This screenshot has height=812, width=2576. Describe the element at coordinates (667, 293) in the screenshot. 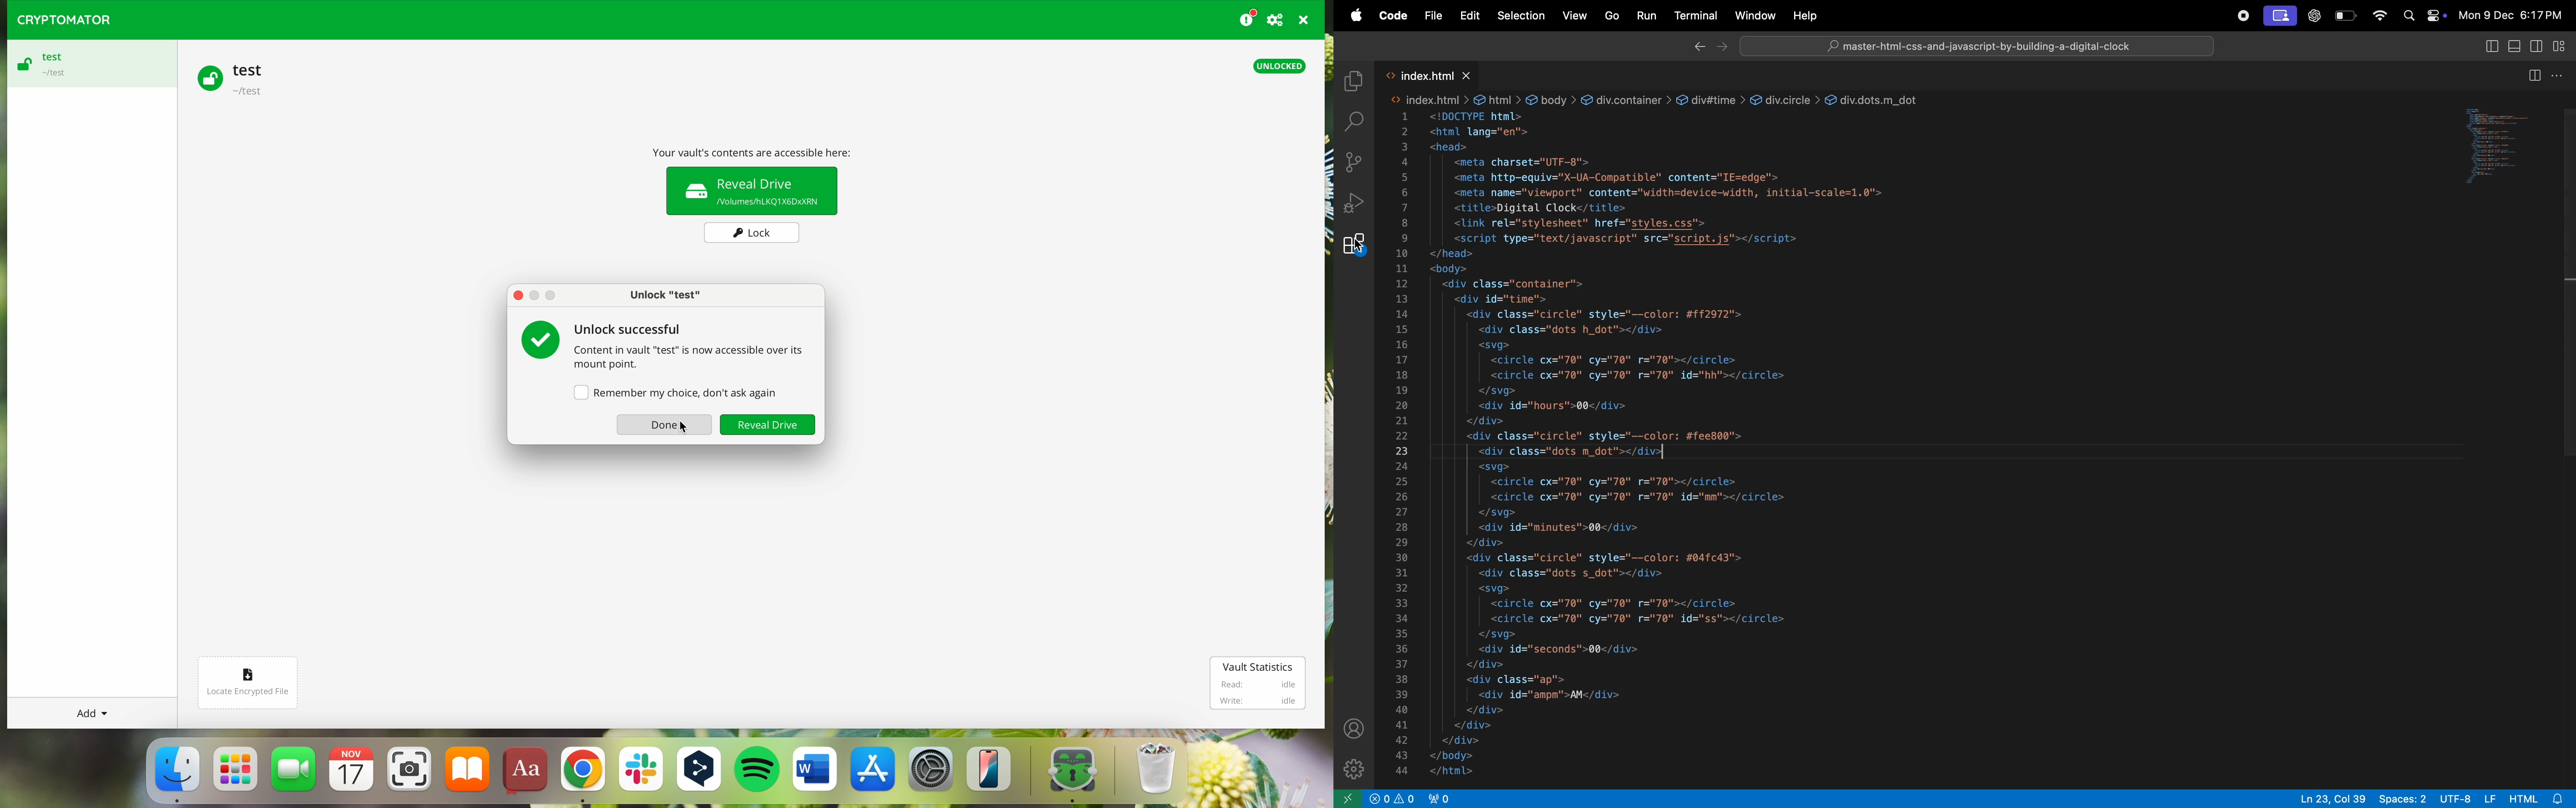

I see `unlock test window` at that location.